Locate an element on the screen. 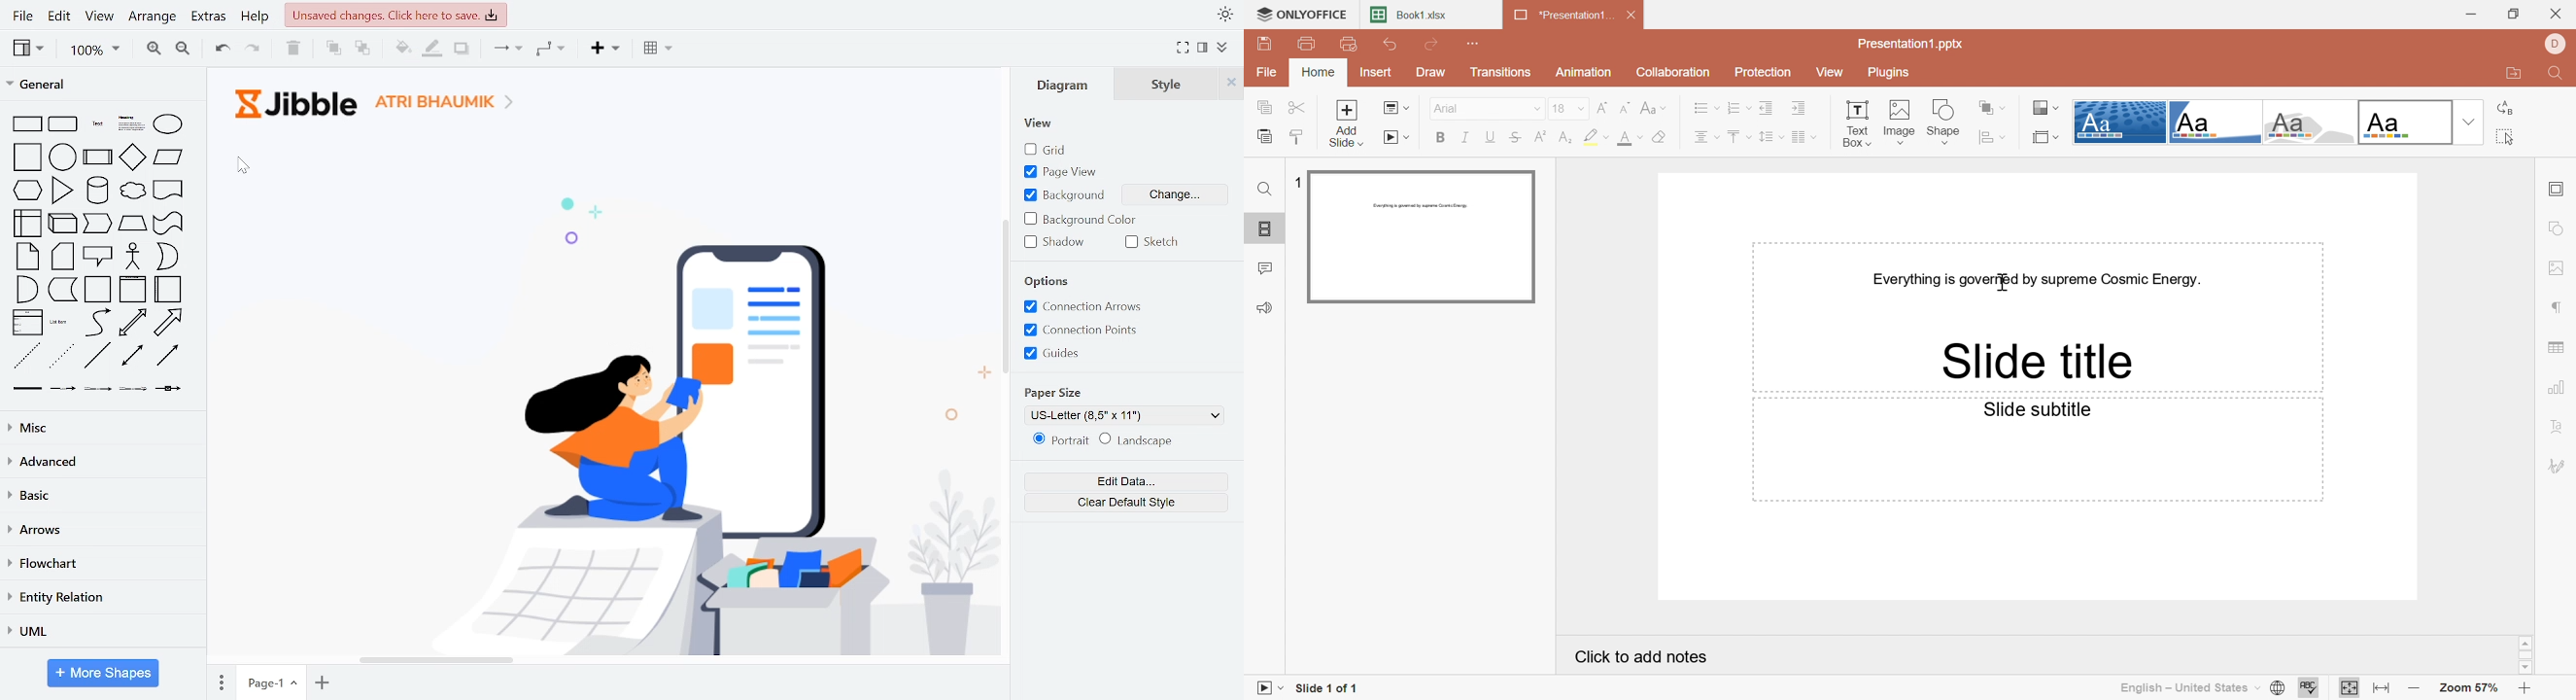 This screenshot has width=2576, height=700. Add slide is located at coordinates (1346, 122).